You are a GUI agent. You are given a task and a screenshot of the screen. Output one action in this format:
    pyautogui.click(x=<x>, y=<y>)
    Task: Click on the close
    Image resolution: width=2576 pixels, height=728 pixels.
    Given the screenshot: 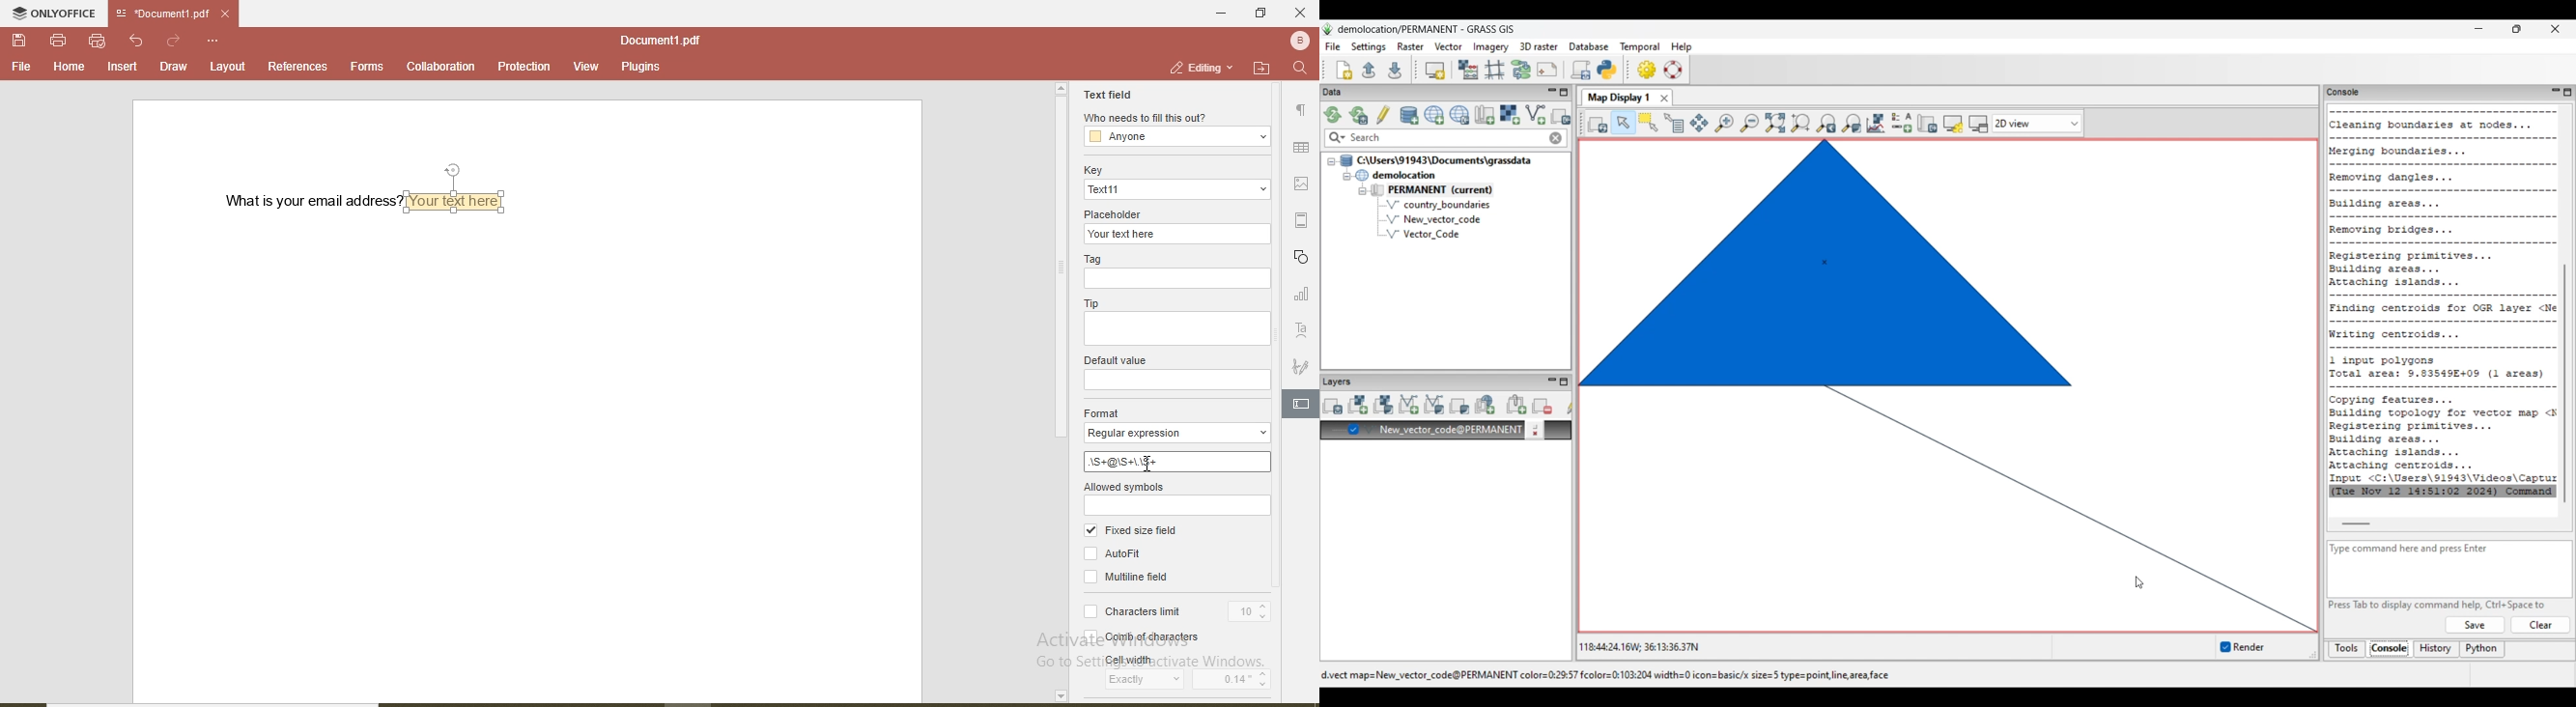 What is the action you would take?
    pyautogui.click(x=1300, y=13)
    